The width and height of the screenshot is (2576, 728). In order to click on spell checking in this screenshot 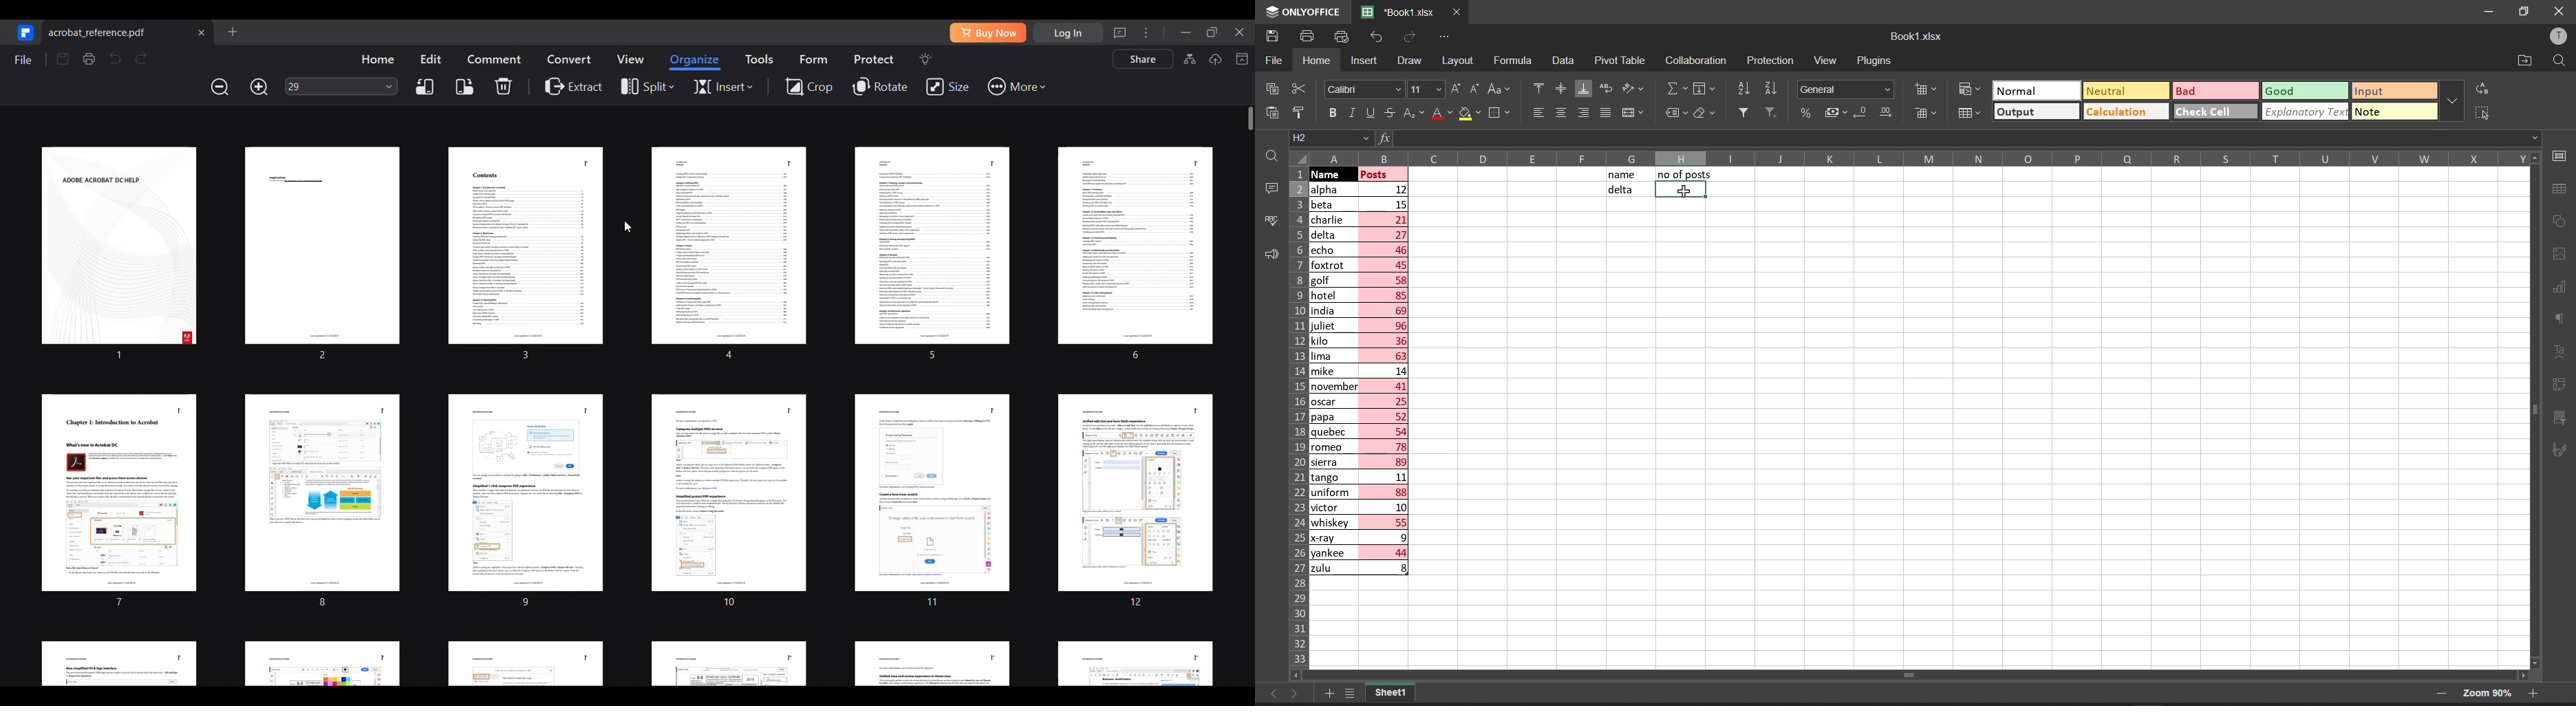, I will do `click(1268, 220)`.